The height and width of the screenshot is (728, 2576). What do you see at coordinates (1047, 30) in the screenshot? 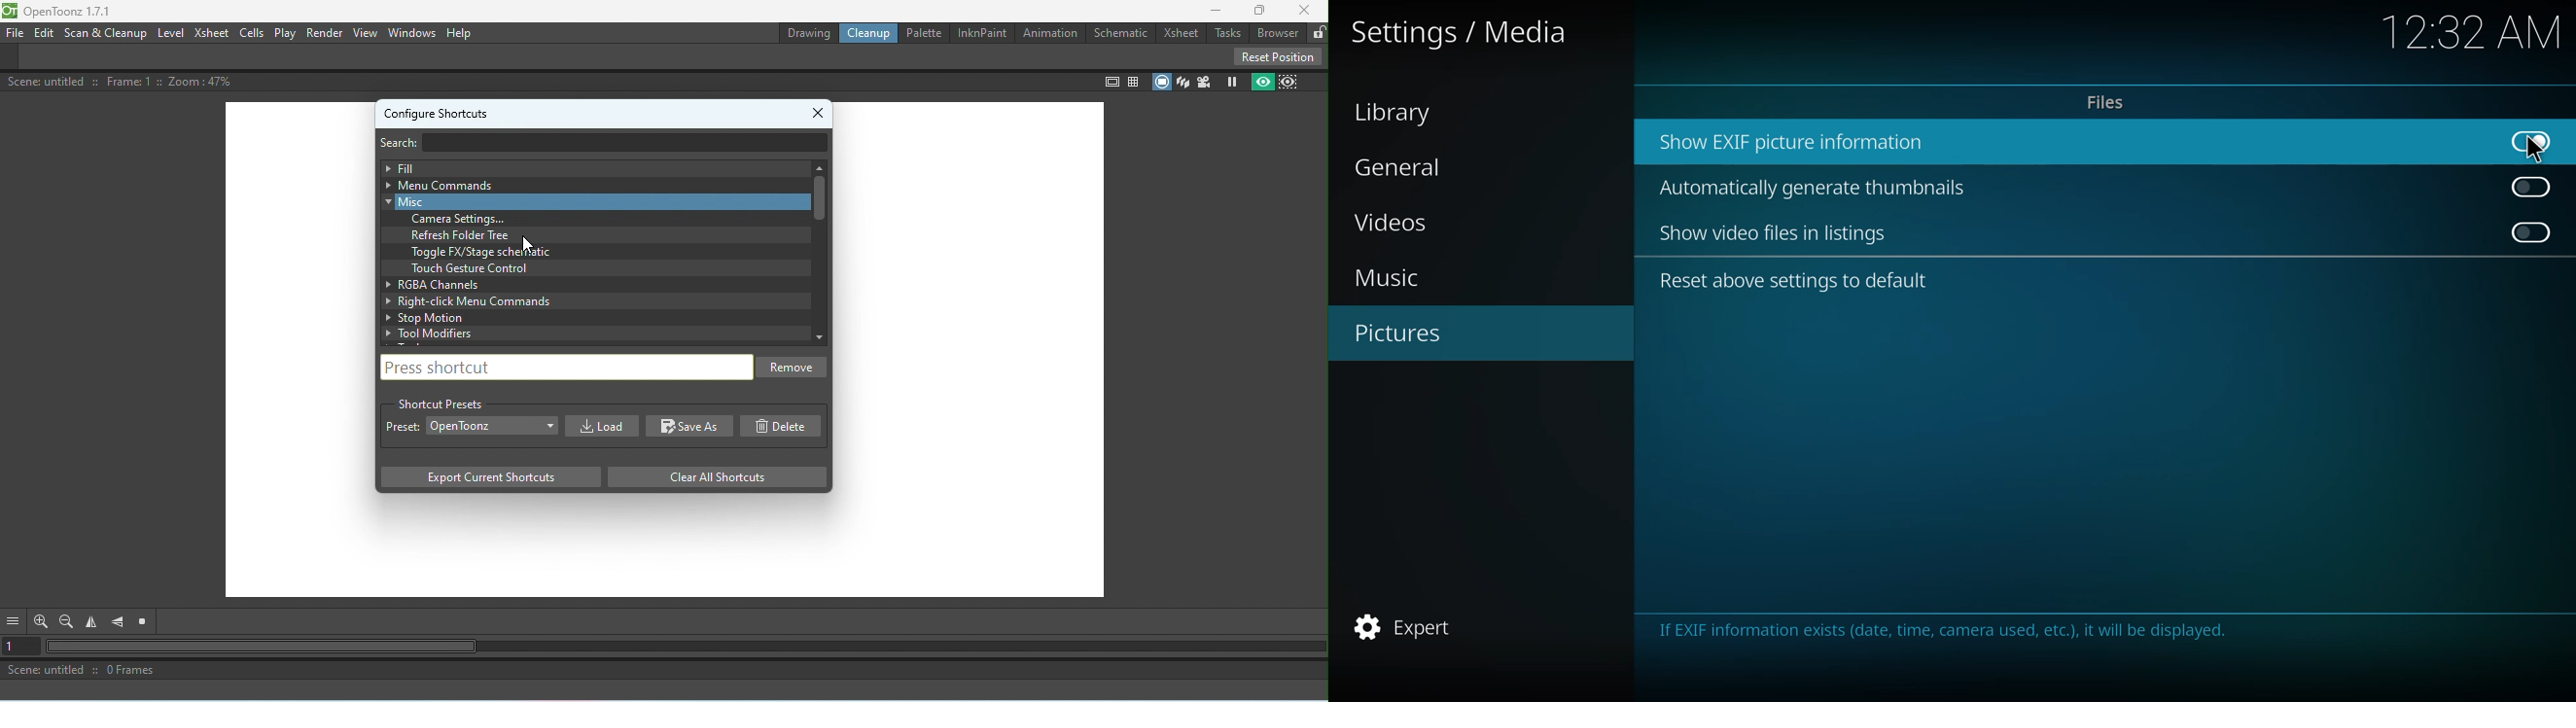
I see `Animation` at bounding box center [1047, 30].